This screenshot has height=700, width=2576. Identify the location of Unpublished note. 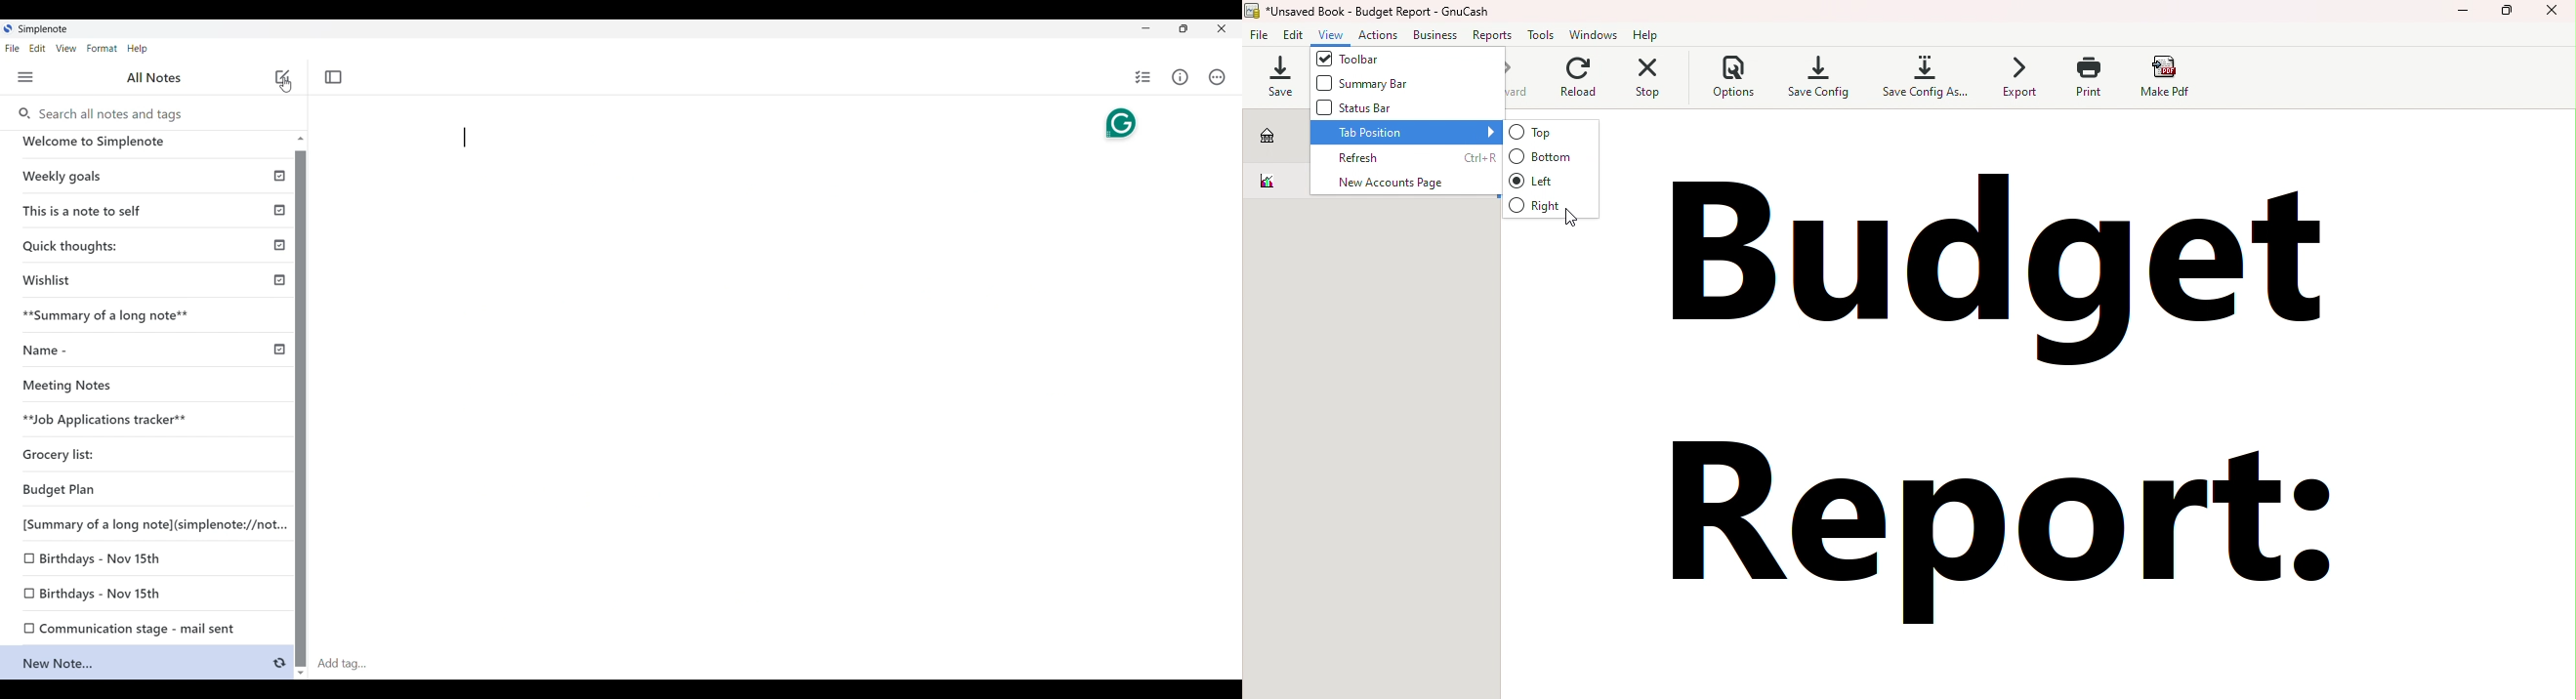
(146, 389).